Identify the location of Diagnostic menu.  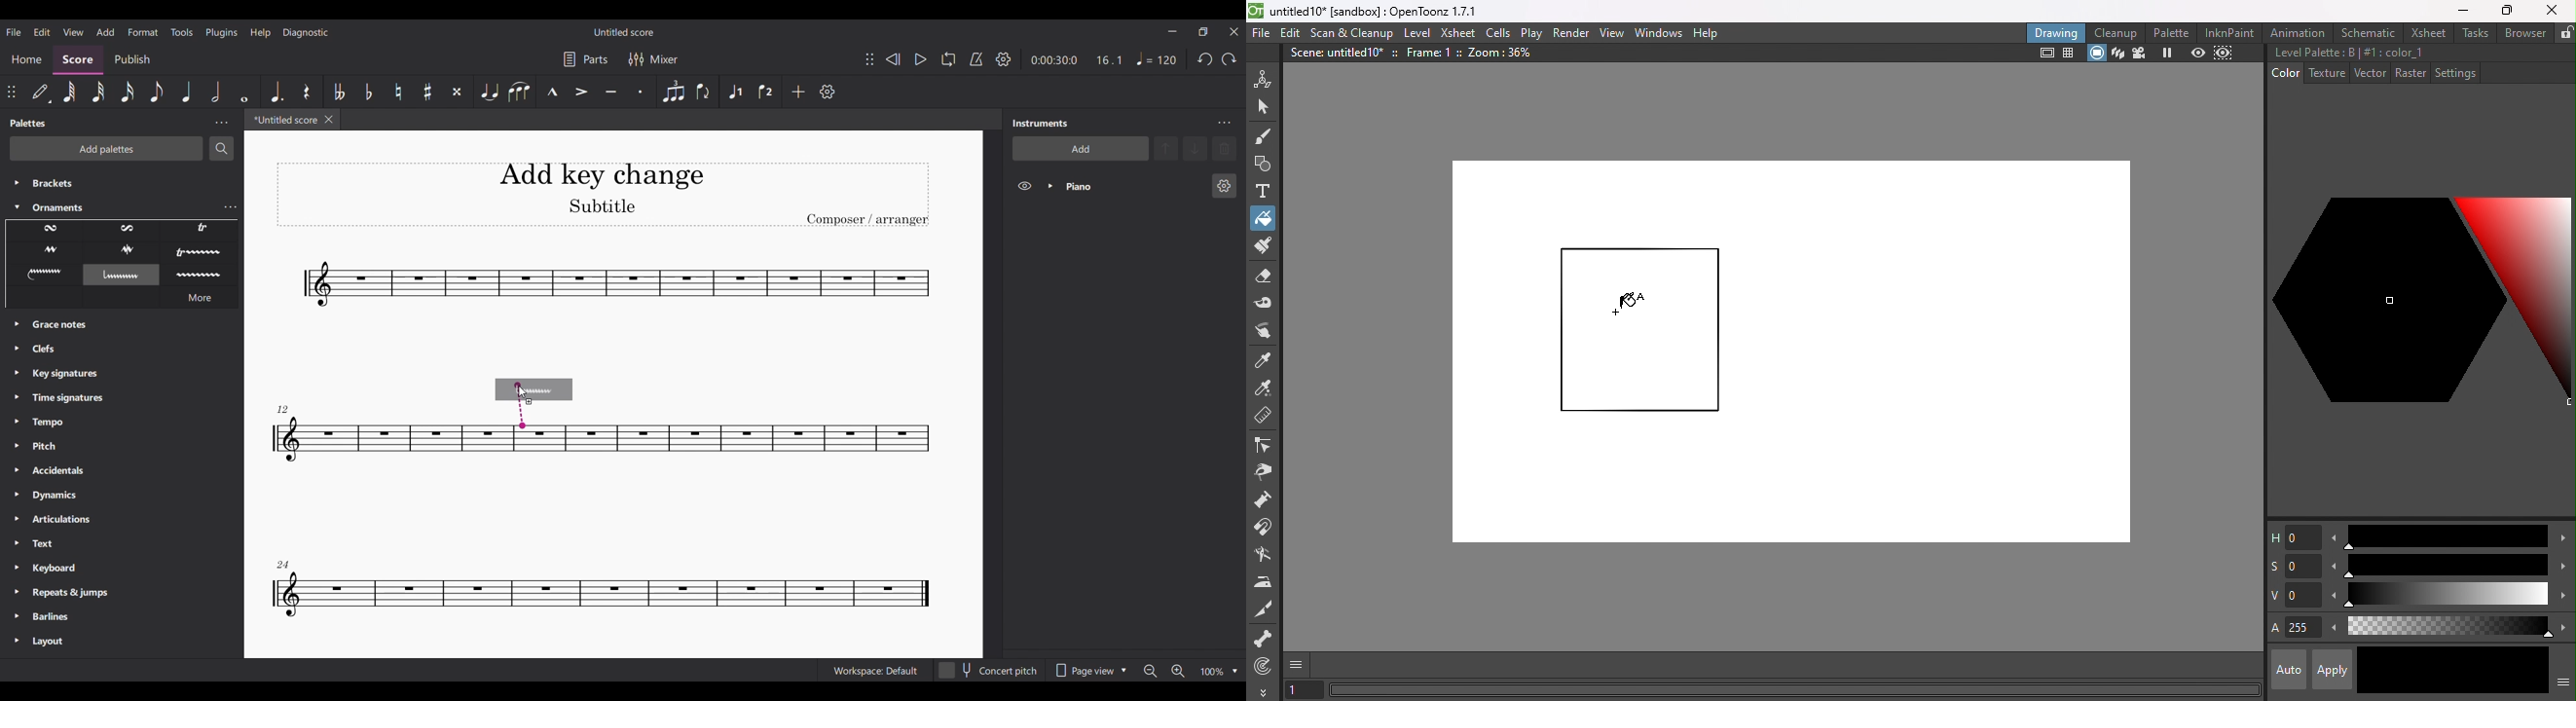
(306, 32).